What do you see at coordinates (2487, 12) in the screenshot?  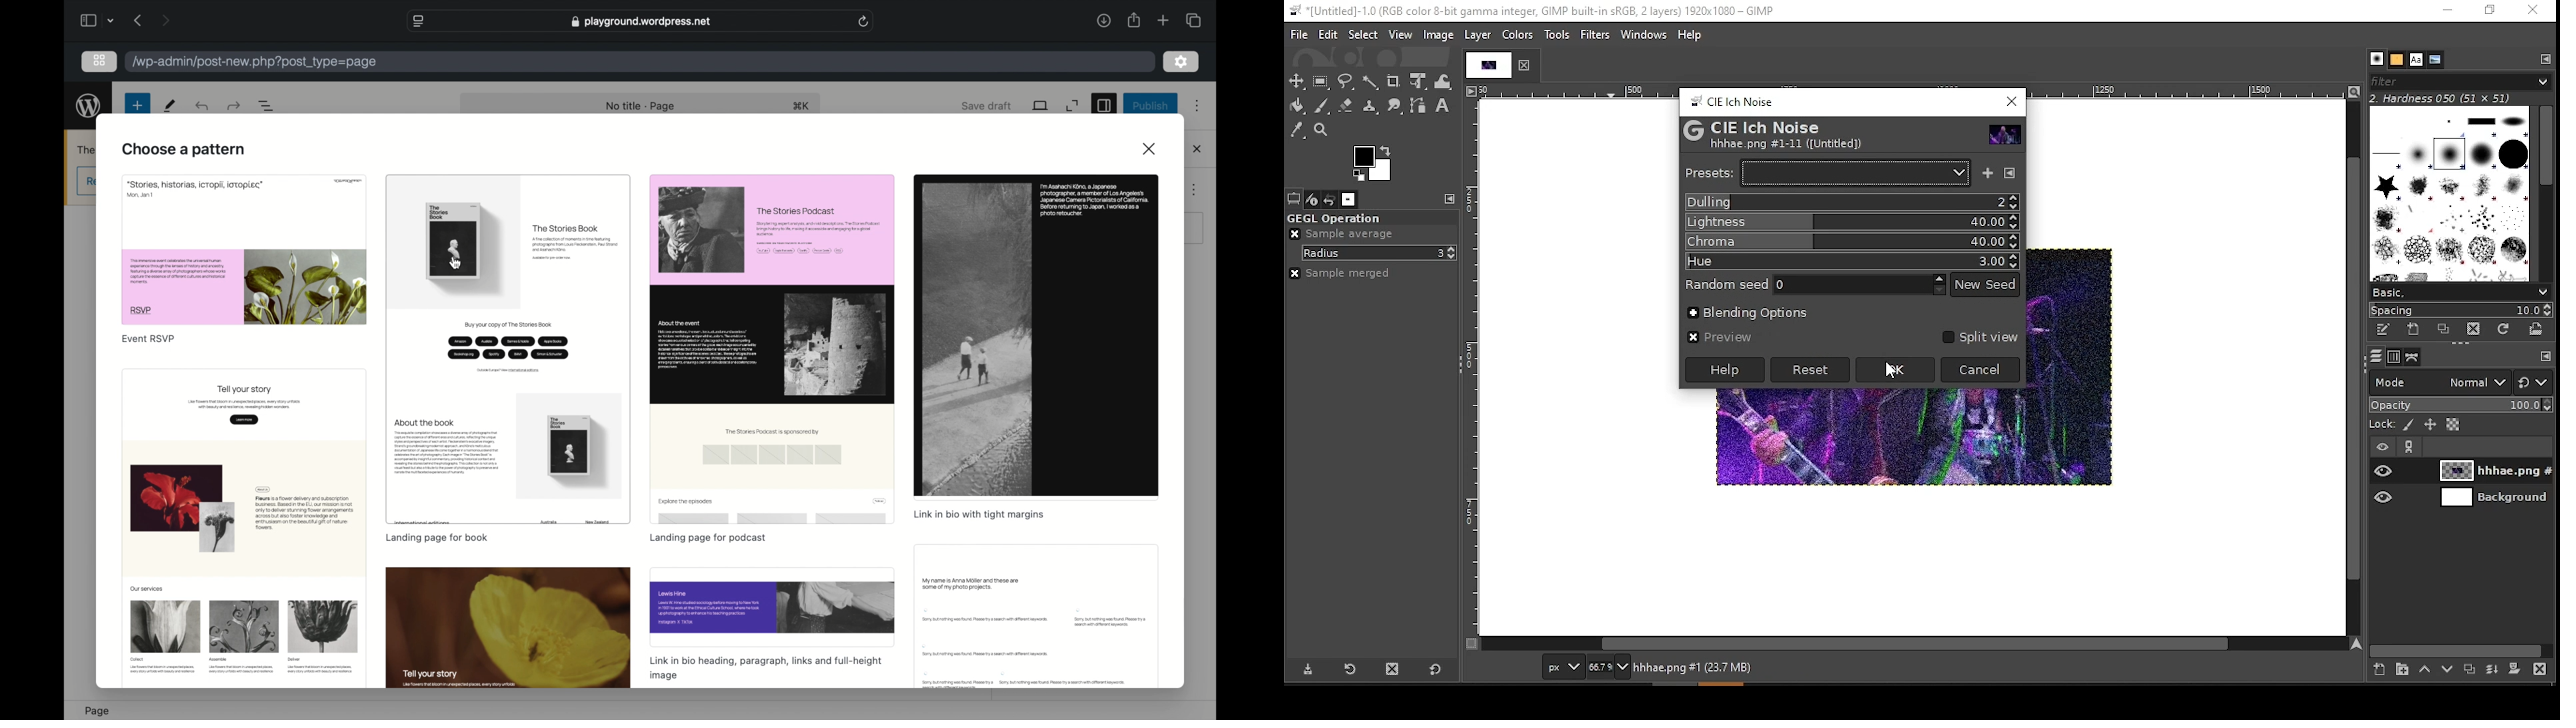 I see `restore` at bounding box center [2487, 12].